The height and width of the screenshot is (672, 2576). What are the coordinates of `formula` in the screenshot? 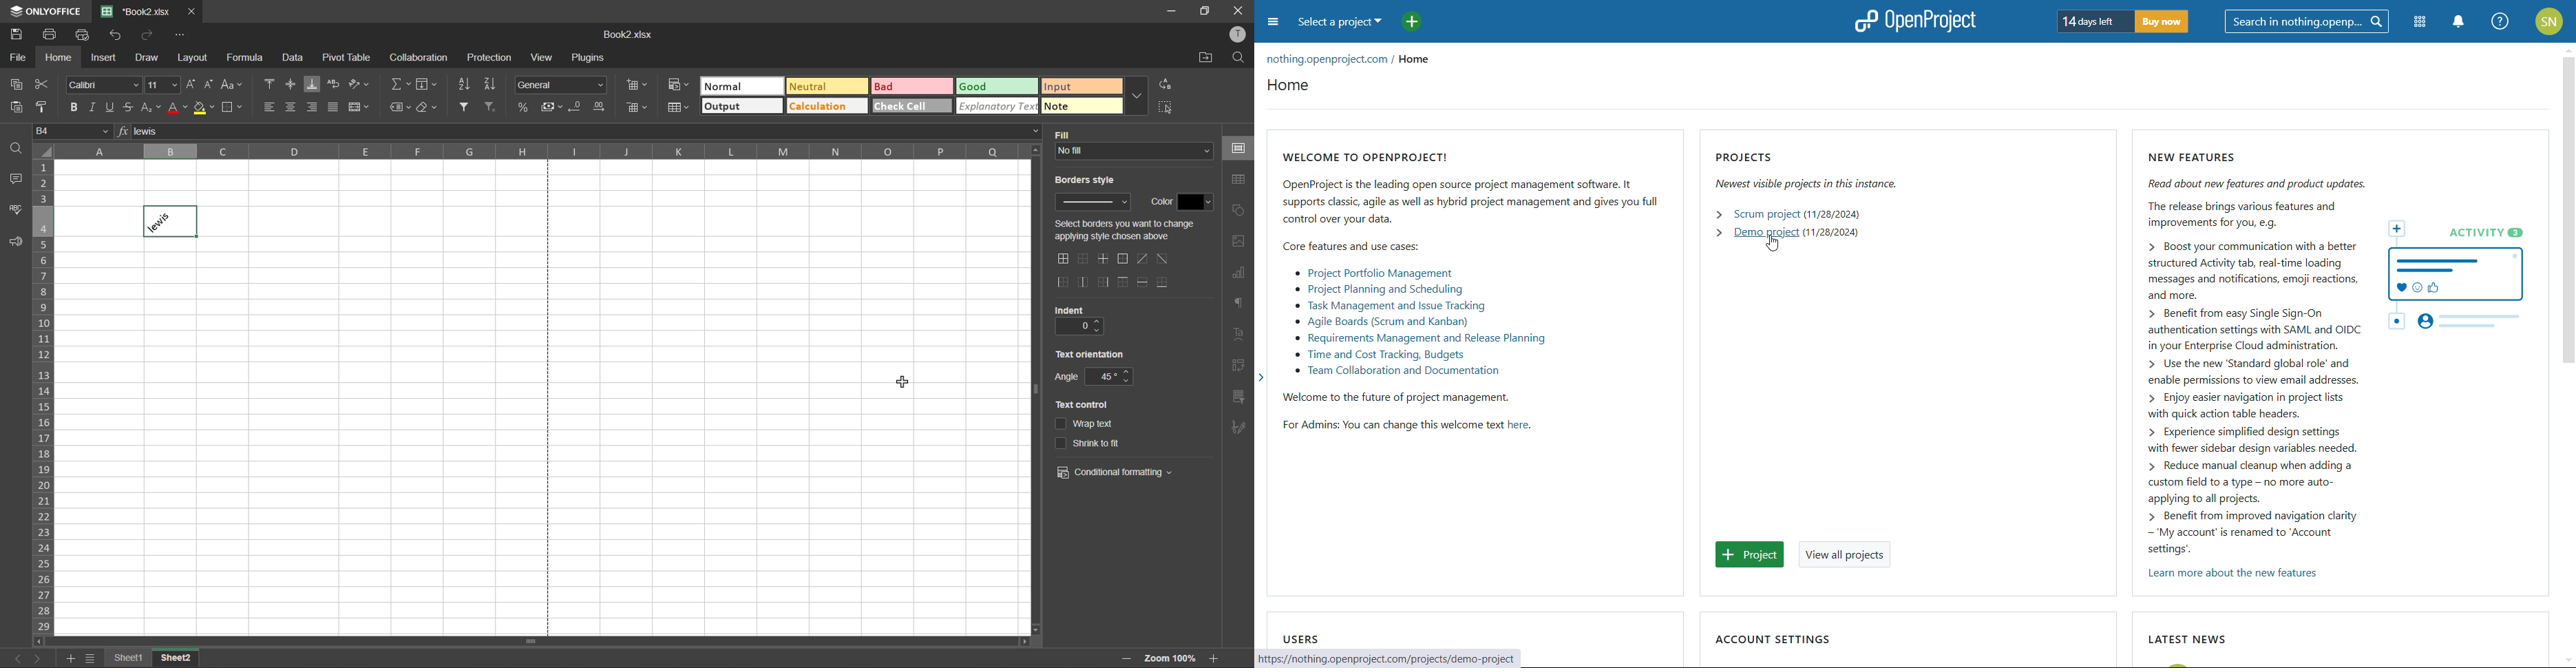 It's located at (246, 58).